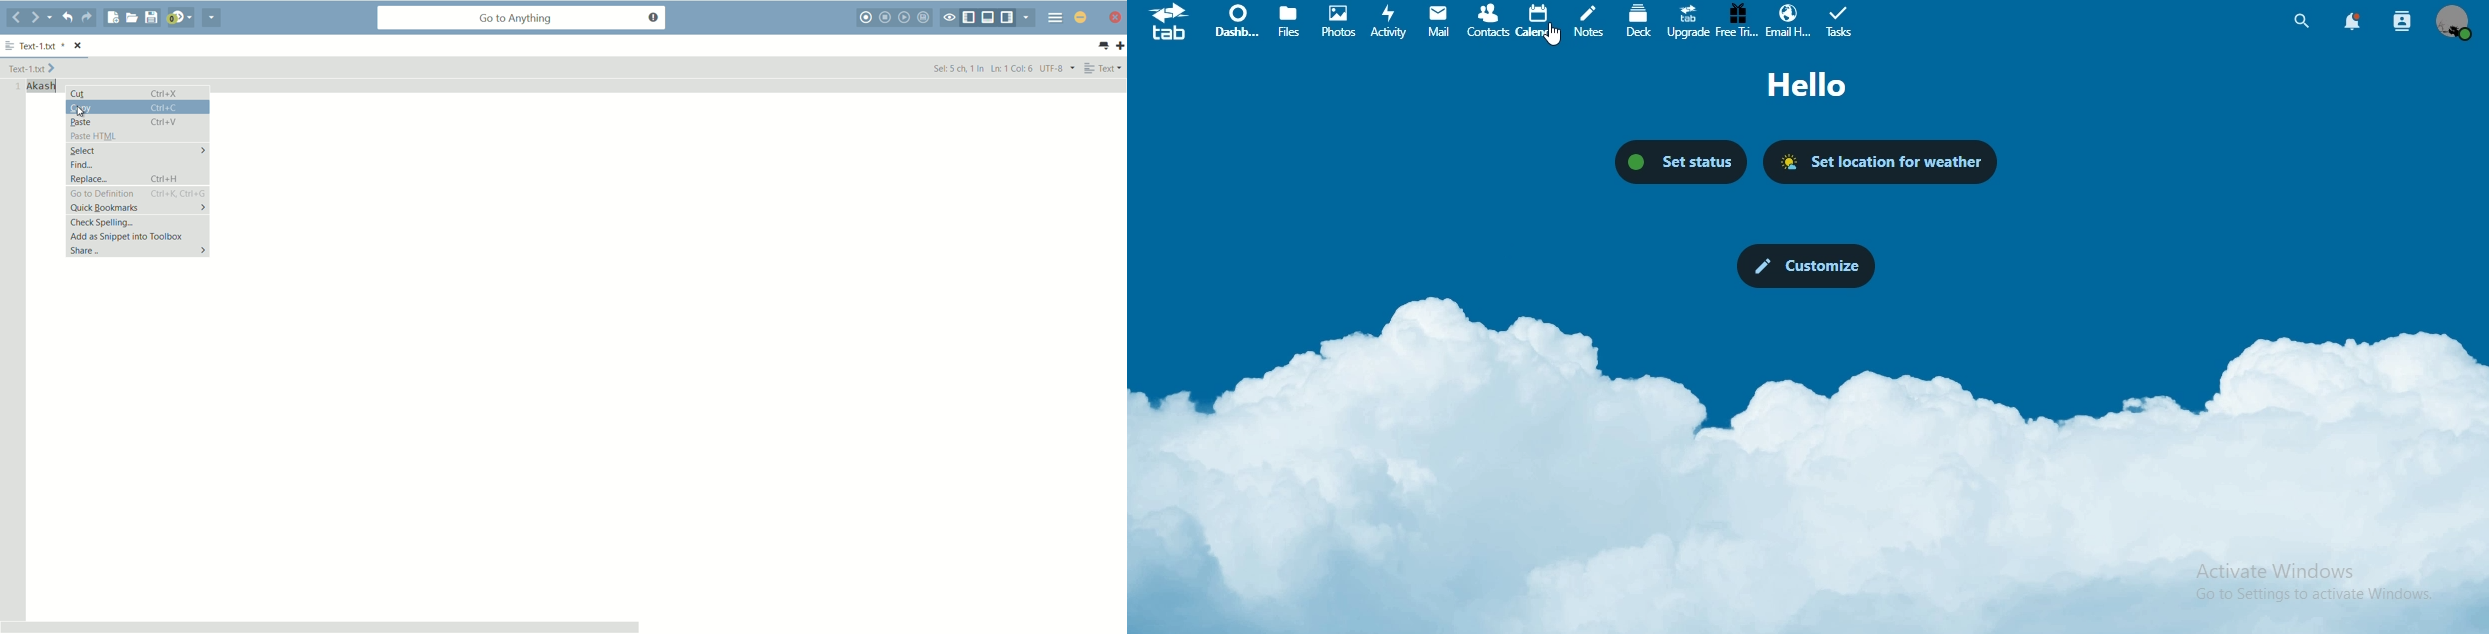 This screenshot has width=2492, height=644. I want to click on mail, so click(1439, 20).